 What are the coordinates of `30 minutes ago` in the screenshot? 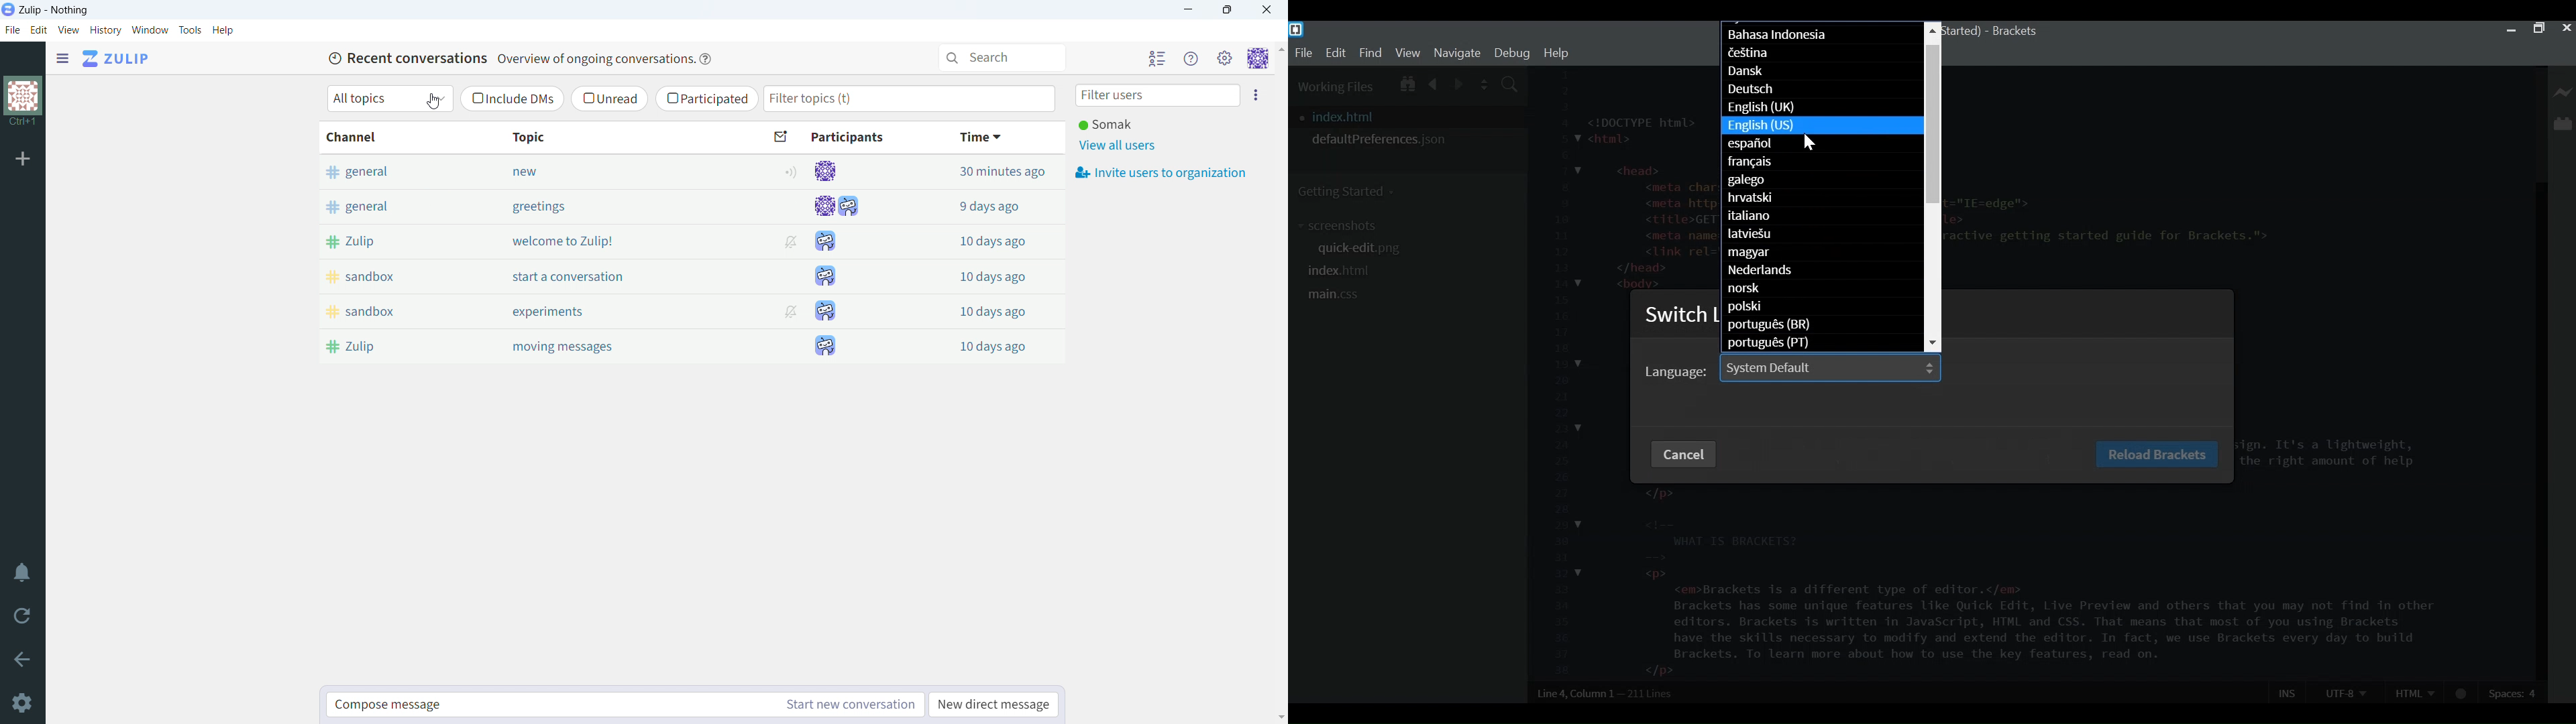 It's located at (994, 172).